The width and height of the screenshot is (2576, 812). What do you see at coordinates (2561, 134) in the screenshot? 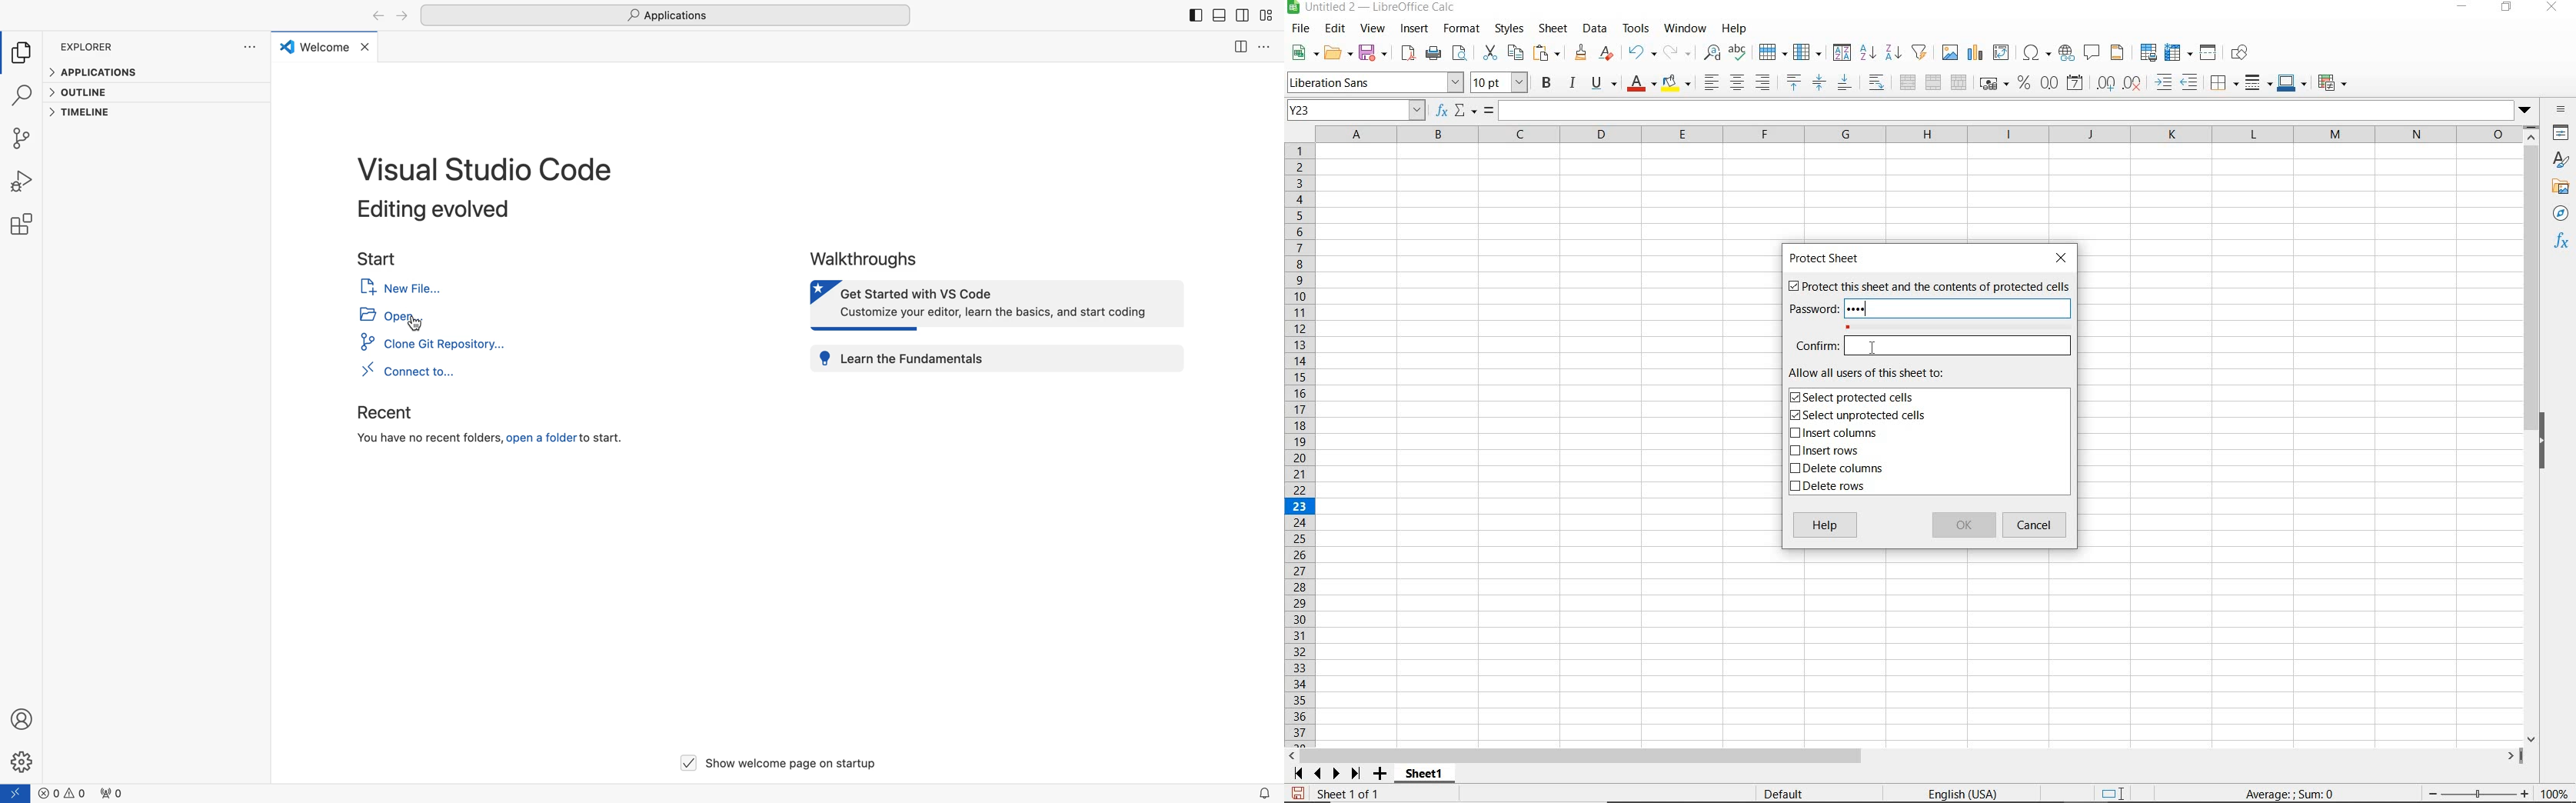
I see `PROPERTIES` at bounding box center [2561, 134].